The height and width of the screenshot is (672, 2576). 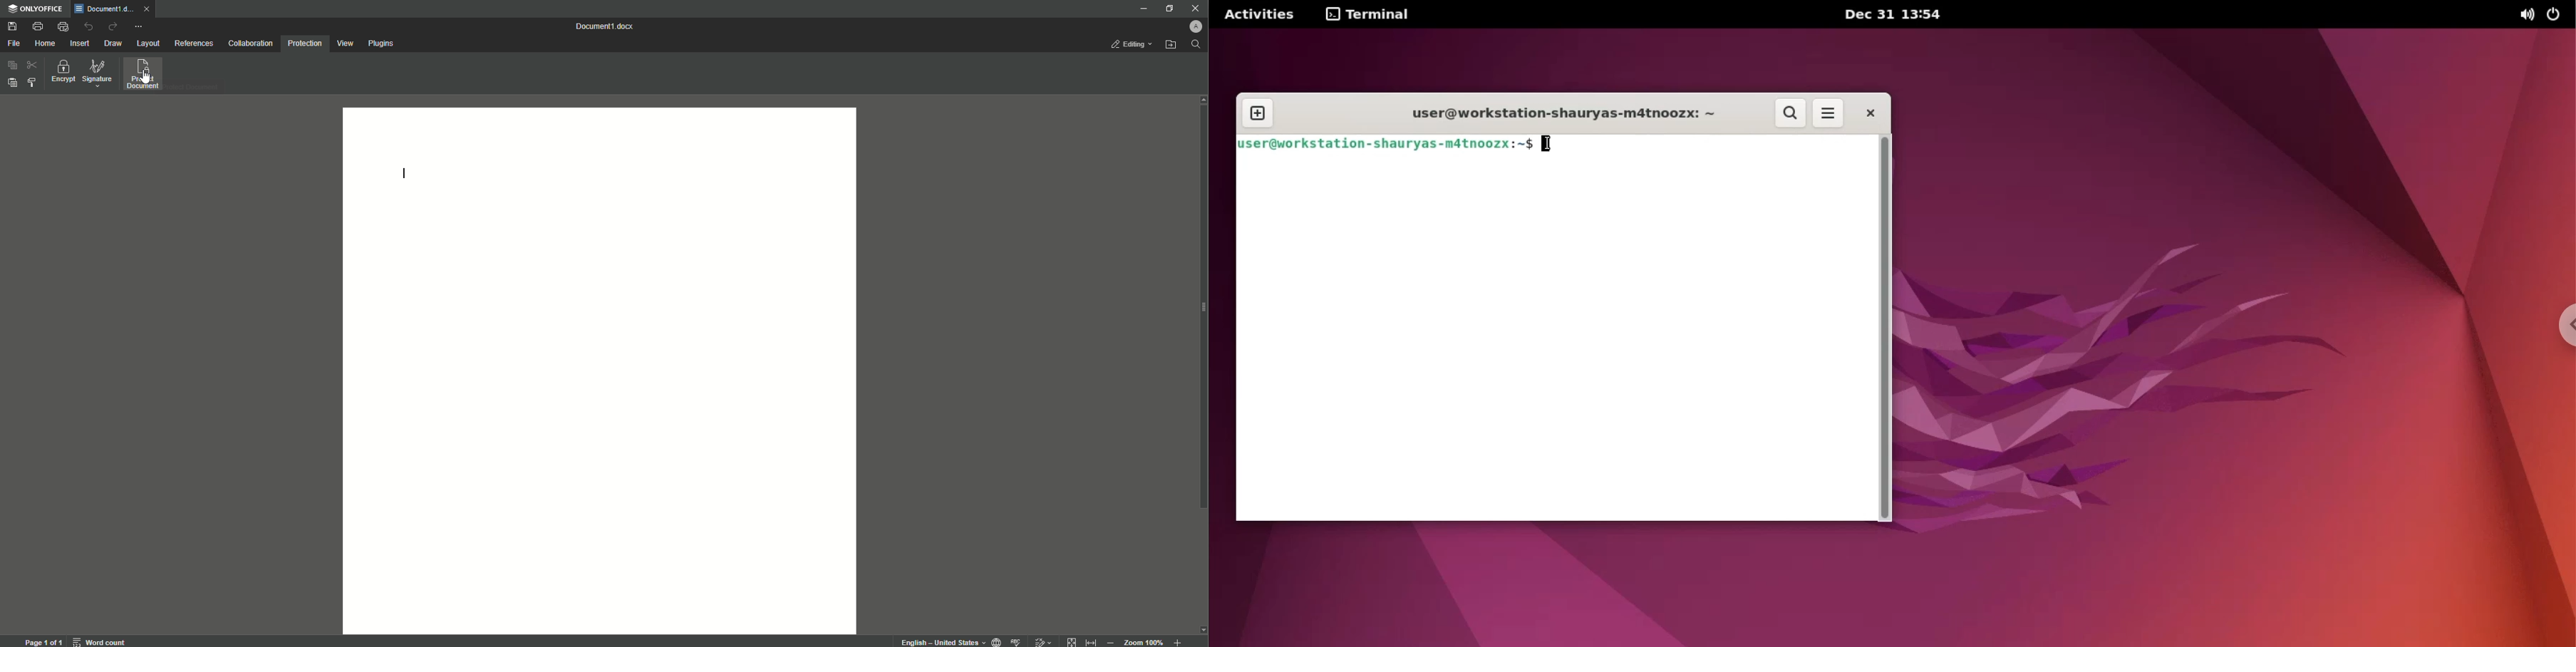 I want to click on track changes, so click(x=1042, y=640).